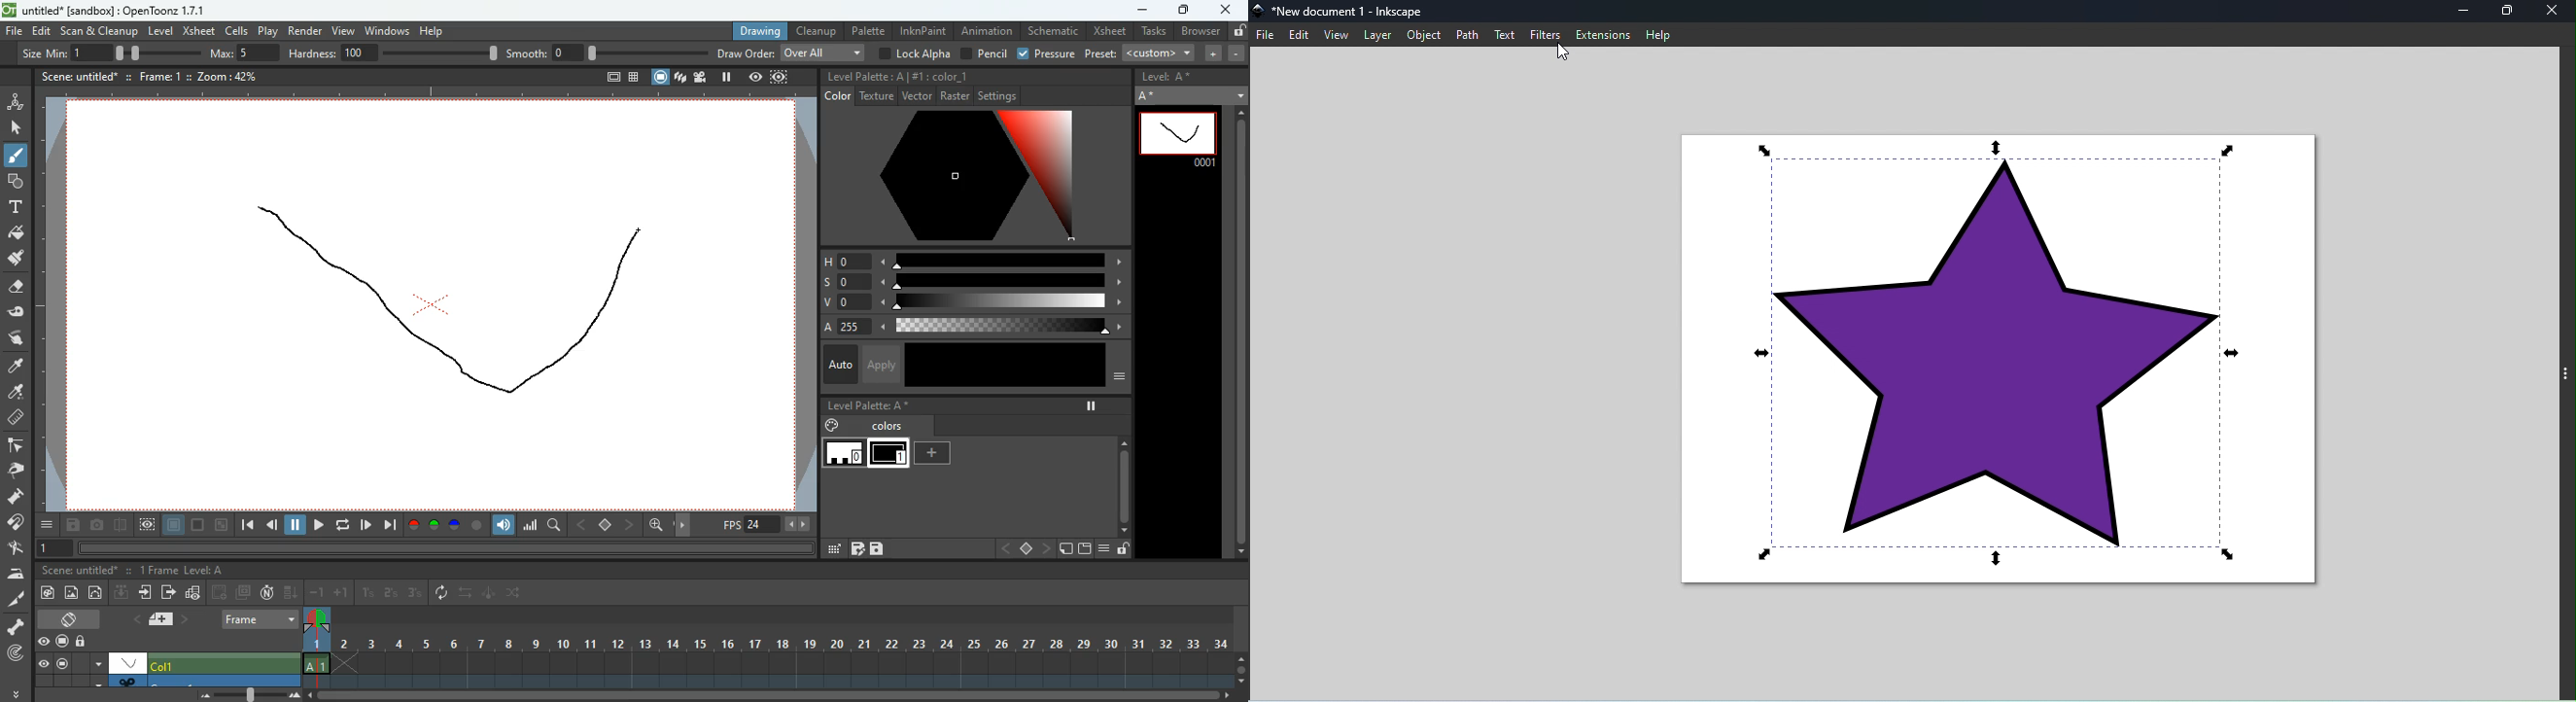  Describe the element at coordinates (1004, 549) in the screenshot. I see `left` at that location.